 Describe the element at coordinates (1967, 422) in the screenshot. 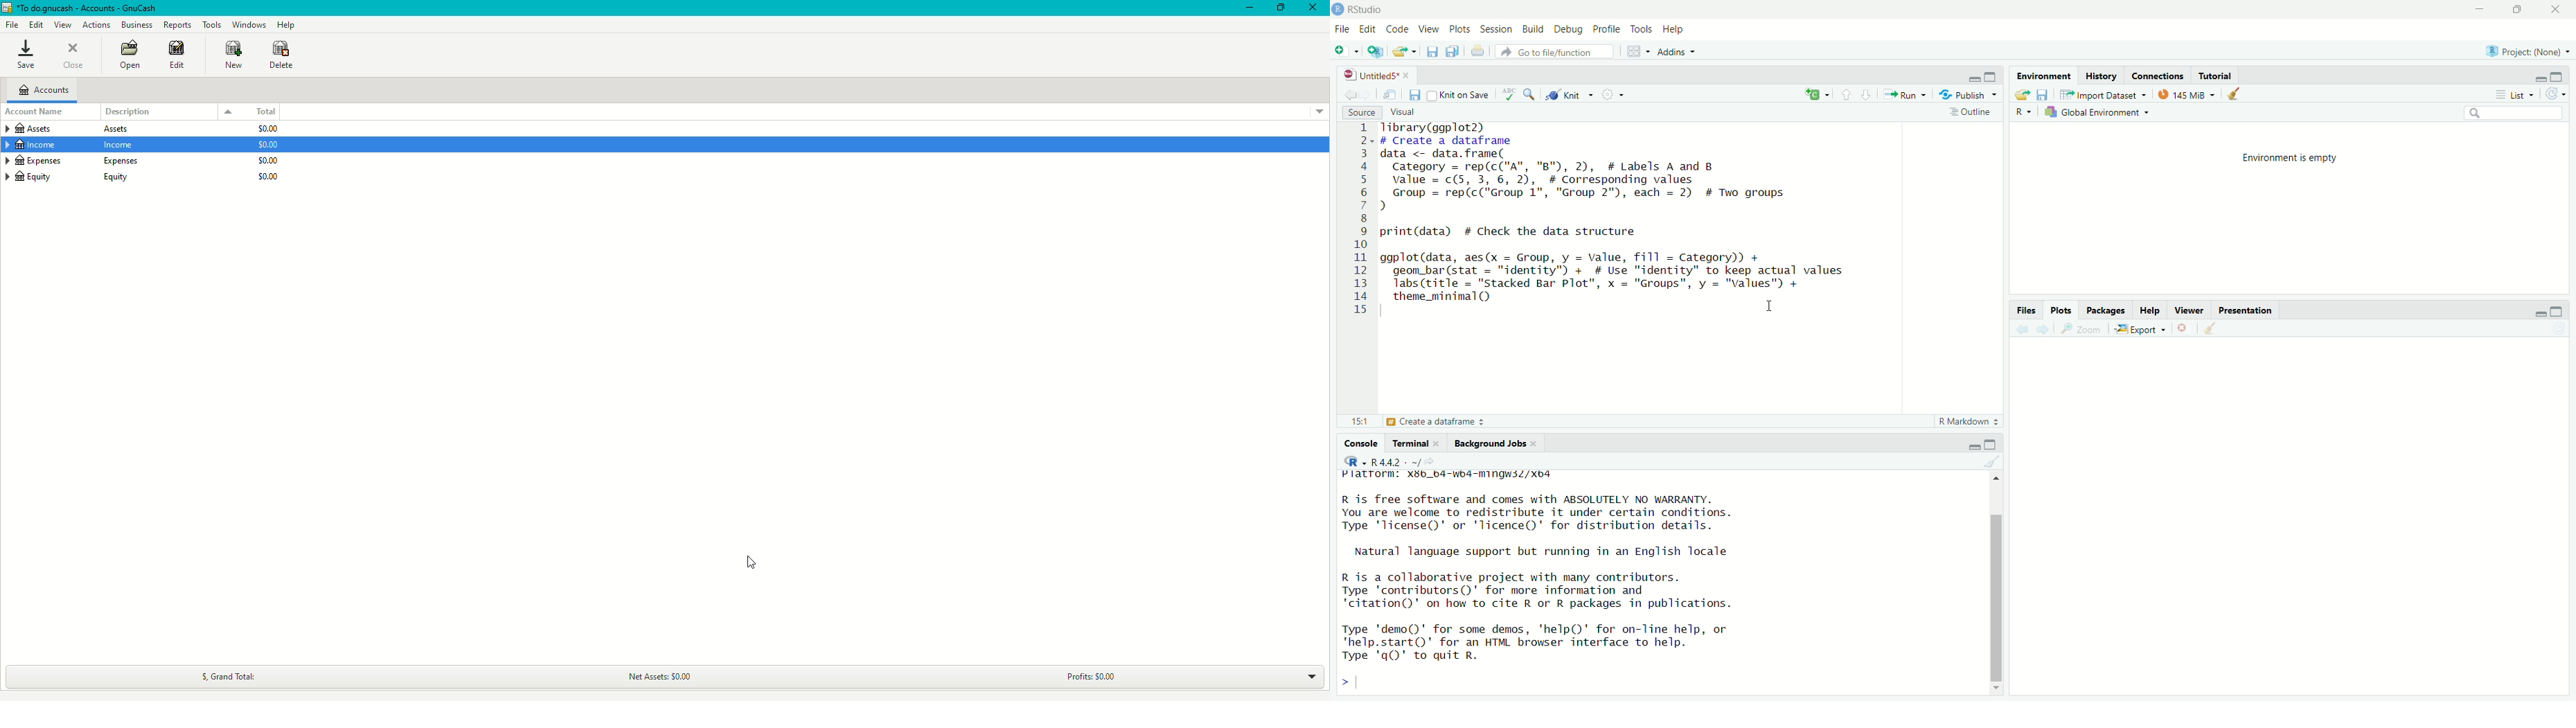

I see `R Markdown 2` at that location.